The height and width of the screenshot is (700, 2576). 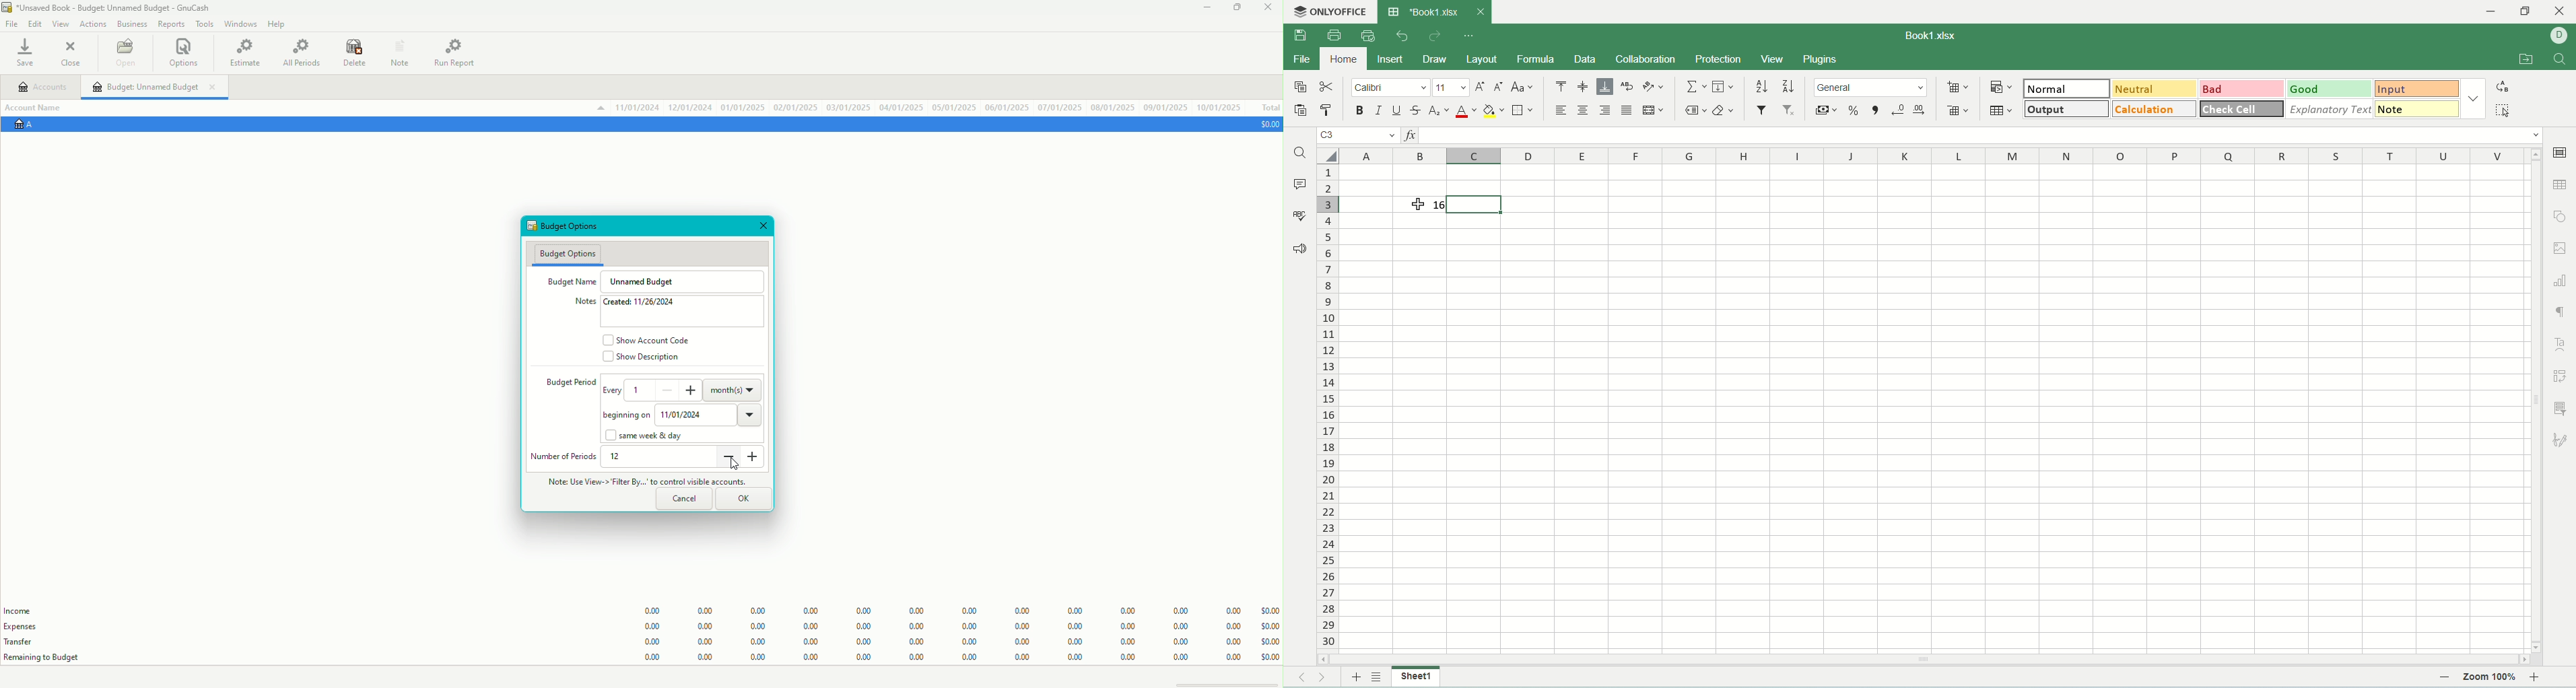 What do you see at coordinates (1328, 156) in the screenshot?
I see `select all` at bounding box center [1328, 156].